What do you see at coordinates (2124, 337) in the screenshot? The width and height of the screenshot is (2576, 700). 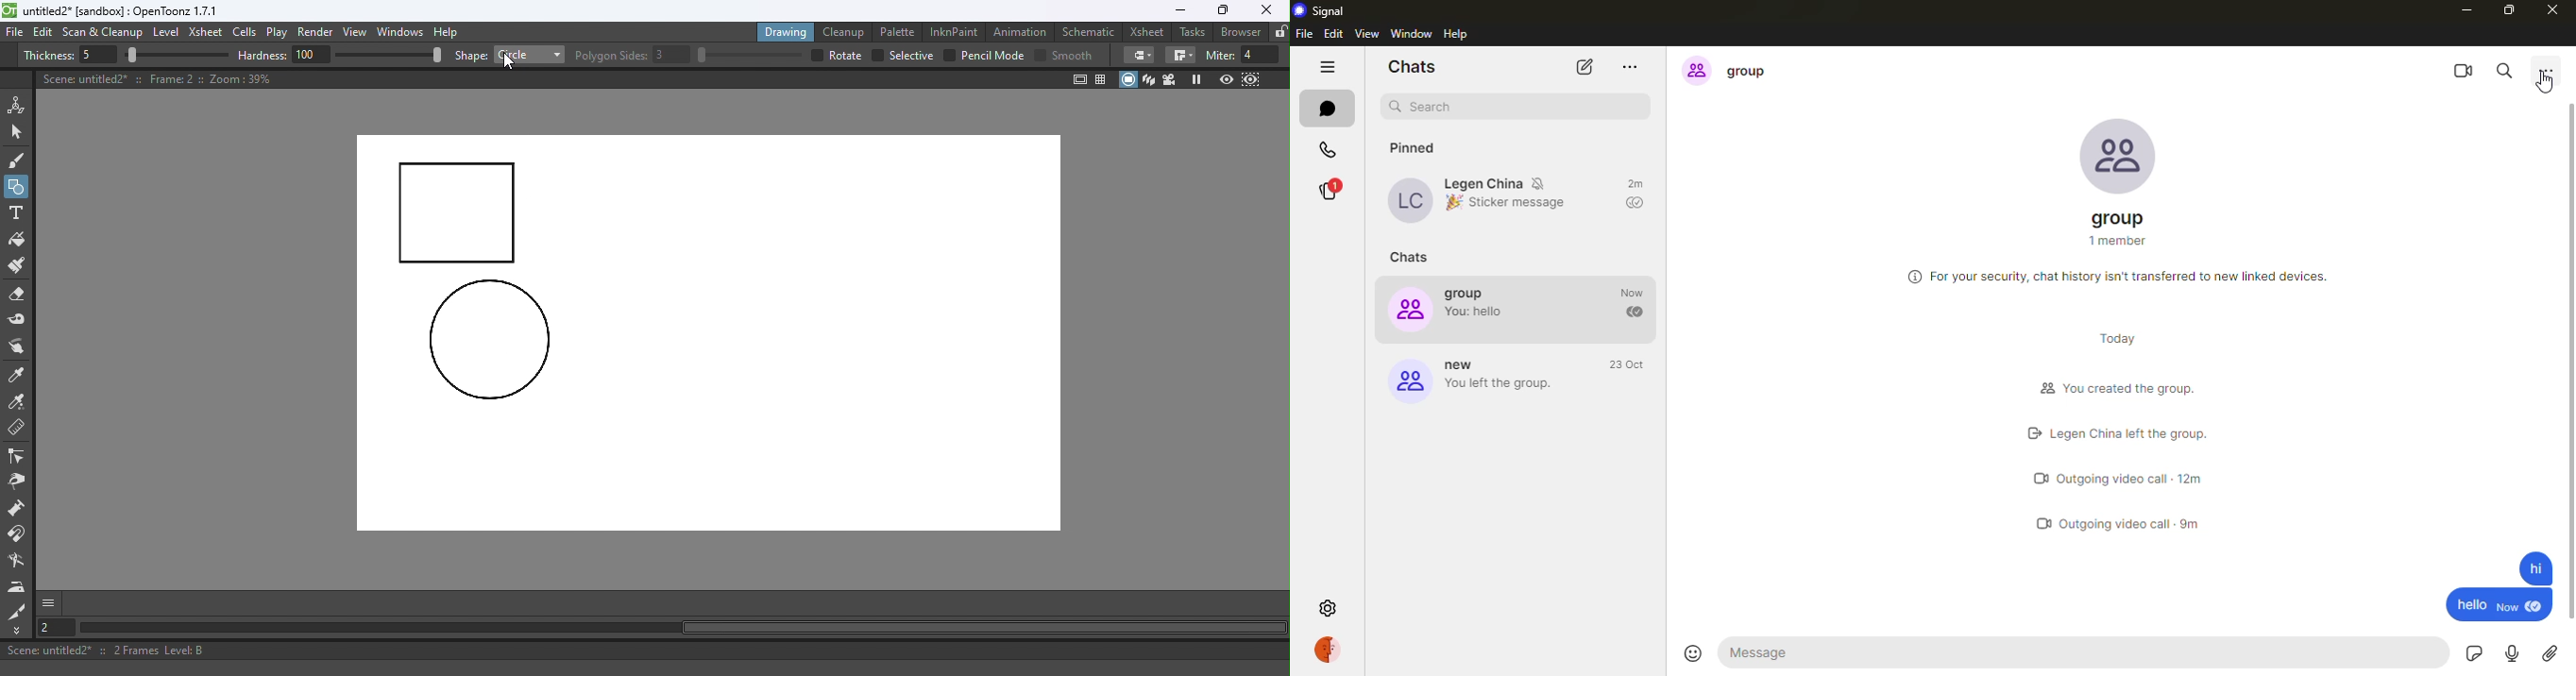 I see `today` at bounding box center [2124, 337].